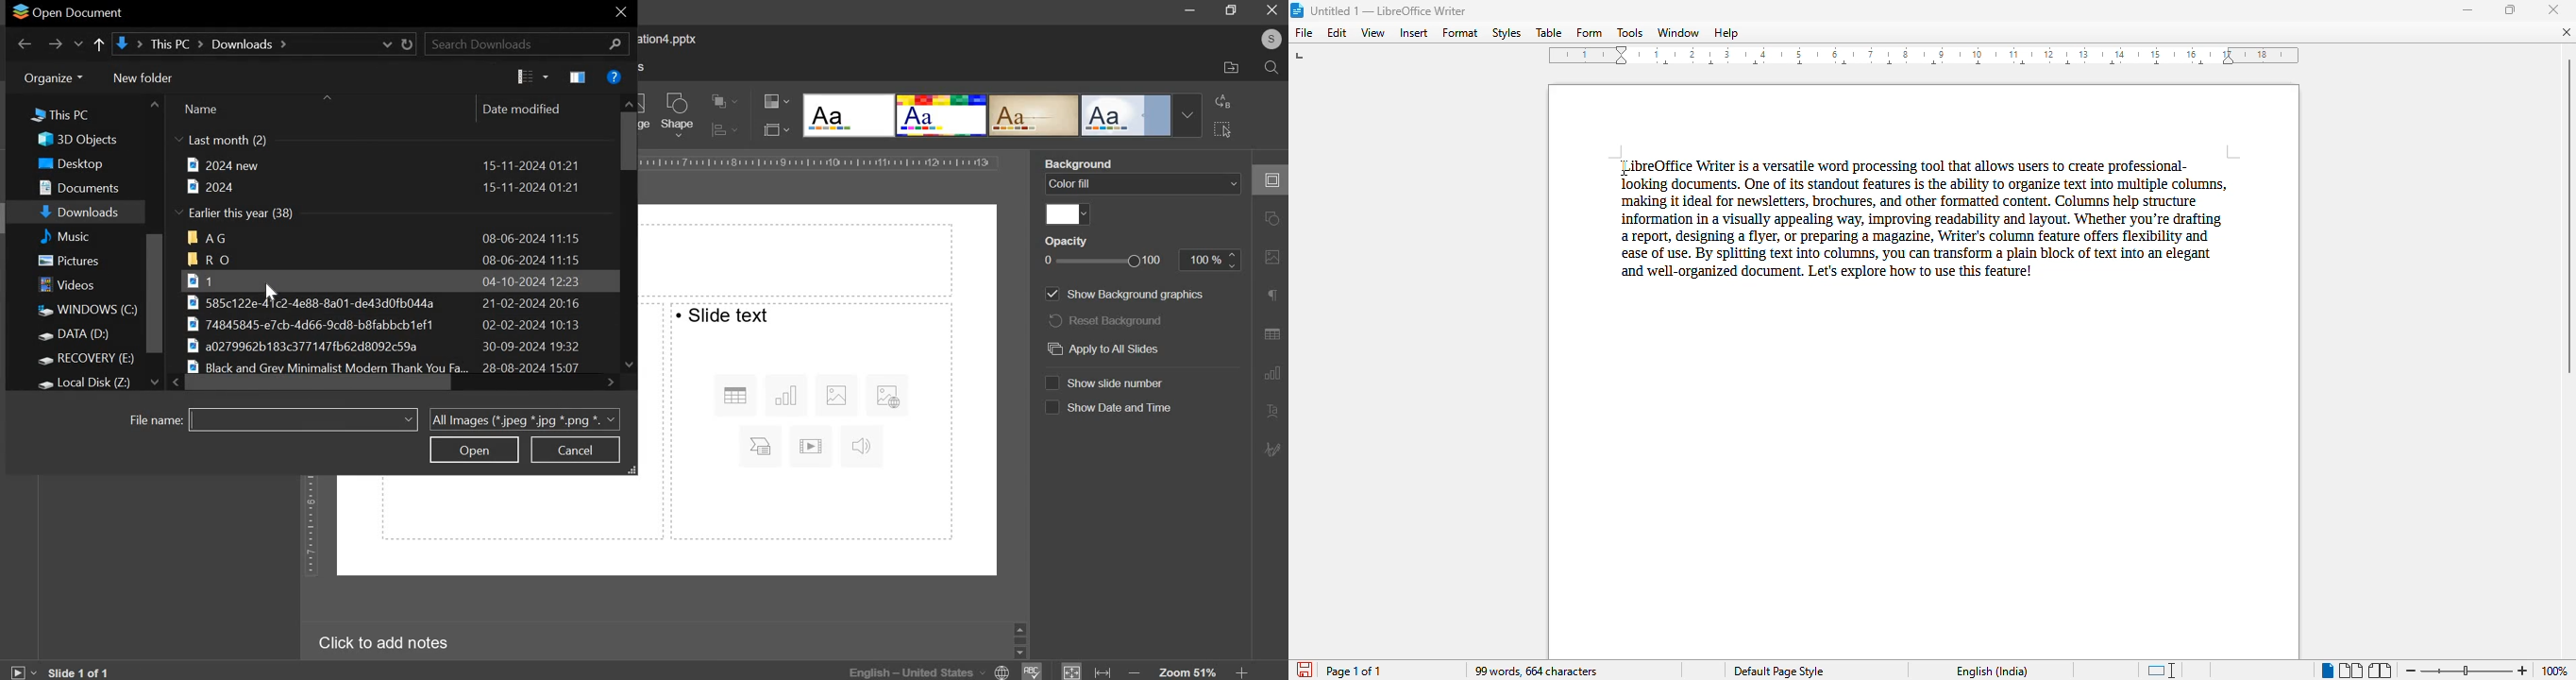 Image resolution: width=2576 pixels, height=700 pixels. I want to click on file name, so click(154, 421).